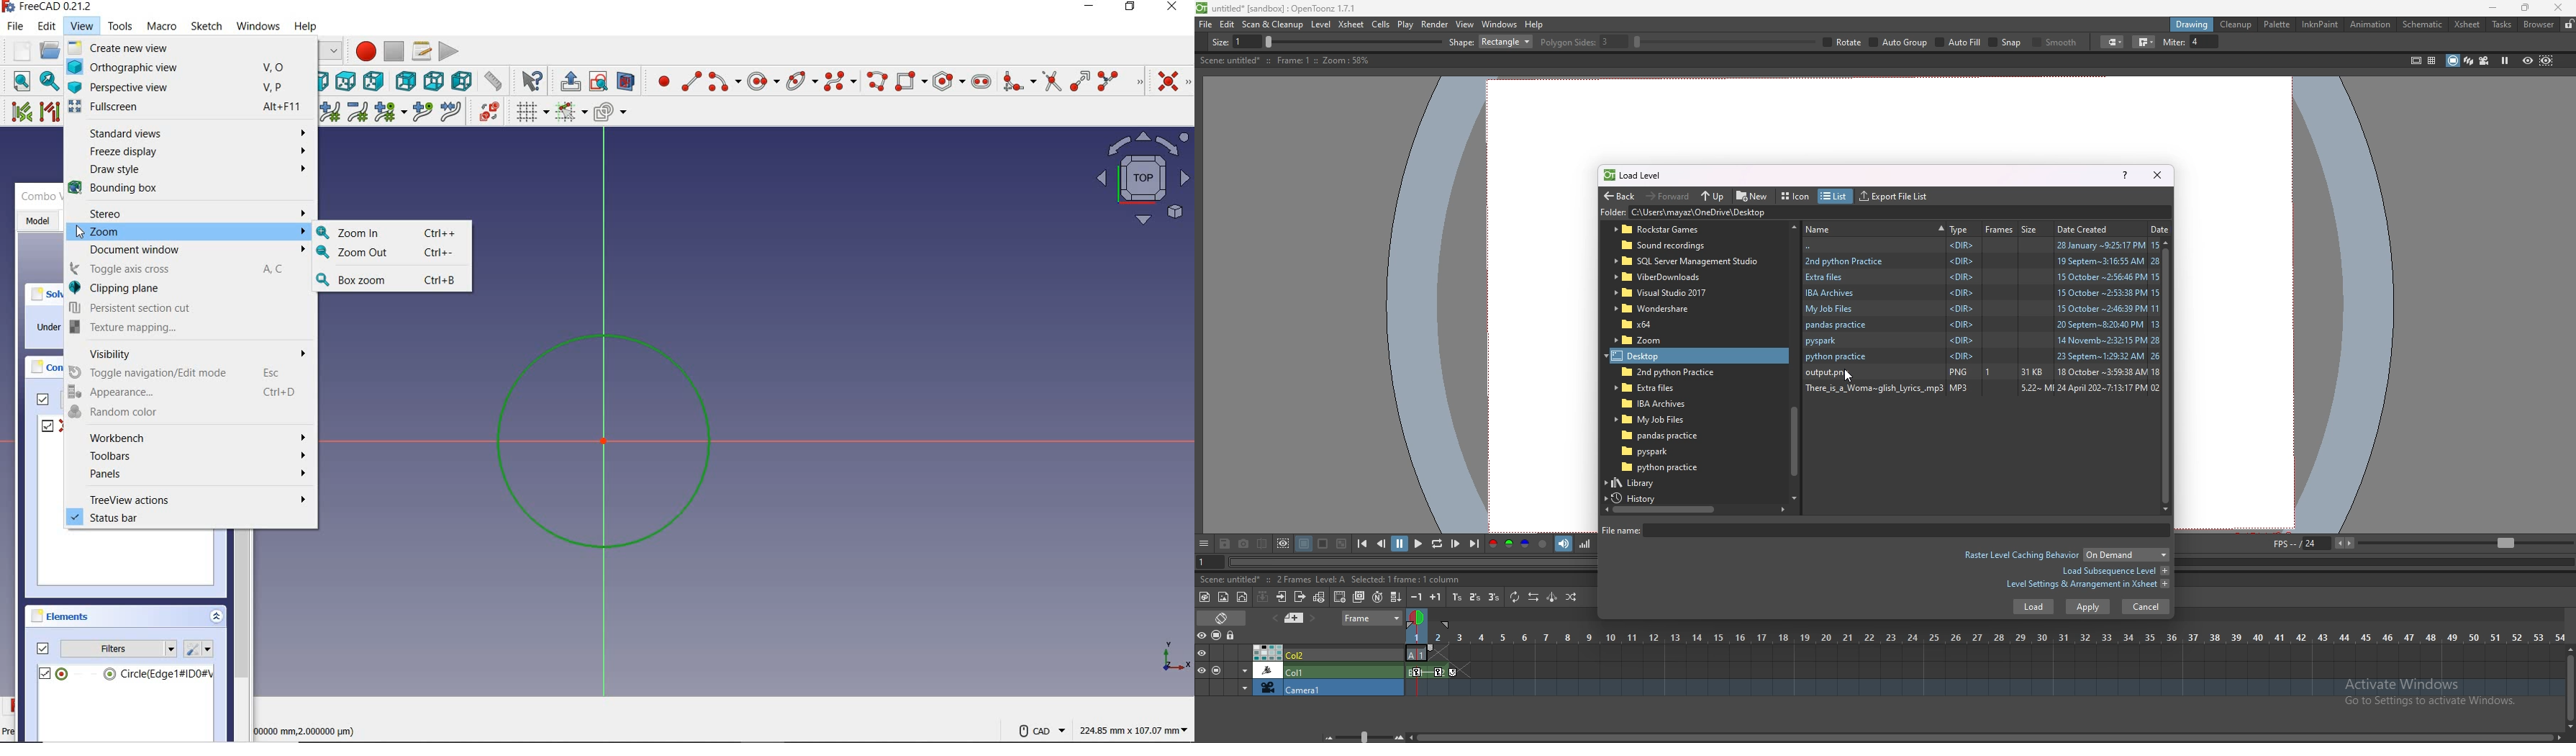 The image size is (2576, 756). What do you see at coordinates (1756, 213) in the screenshot?
I see `folder` at bounding box center [1756, 213].